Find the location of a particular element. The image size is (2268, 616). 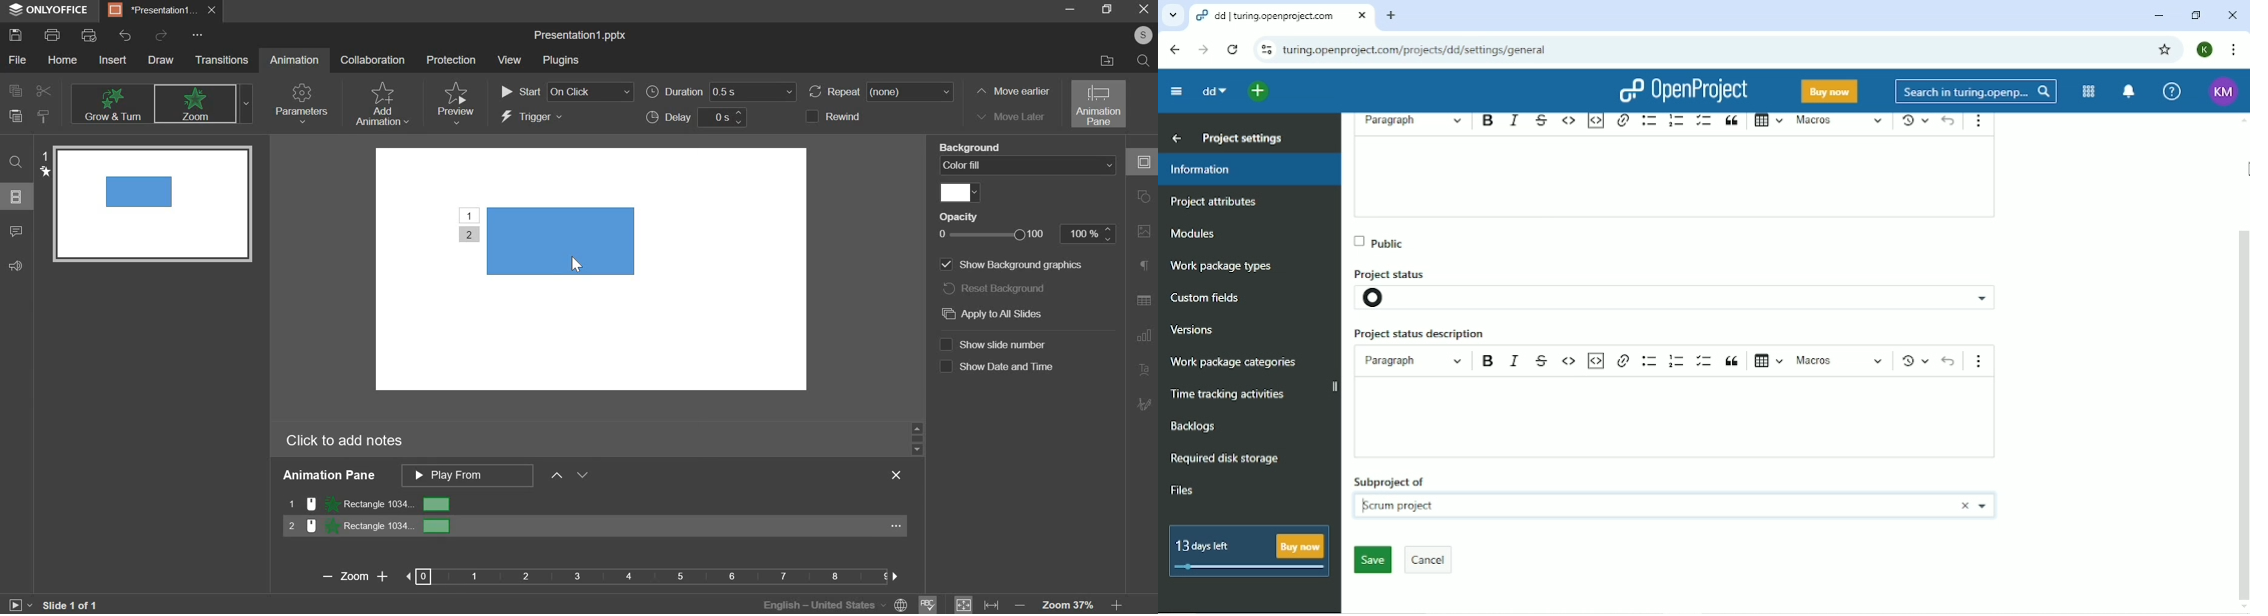

copy is located at coordinates (14, 91).